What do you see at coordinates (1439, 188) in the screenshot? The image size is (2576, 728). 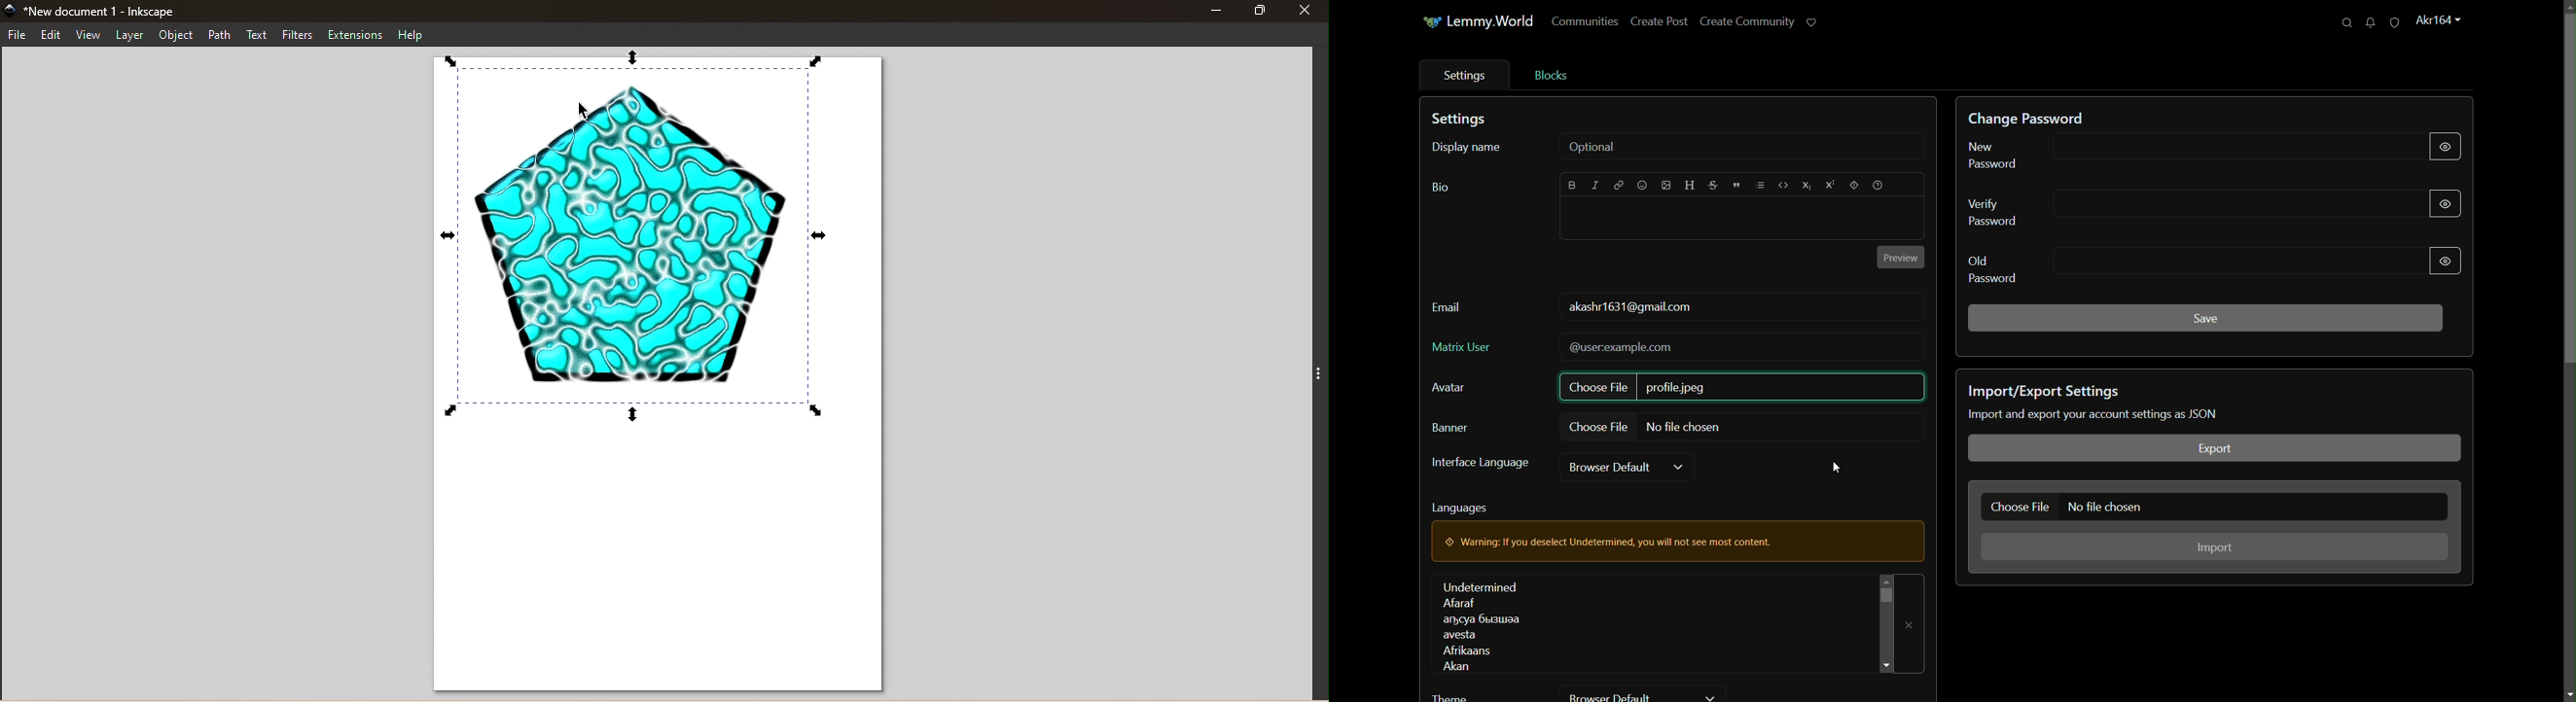 I see `bio` at bounding box center [1439, 188].